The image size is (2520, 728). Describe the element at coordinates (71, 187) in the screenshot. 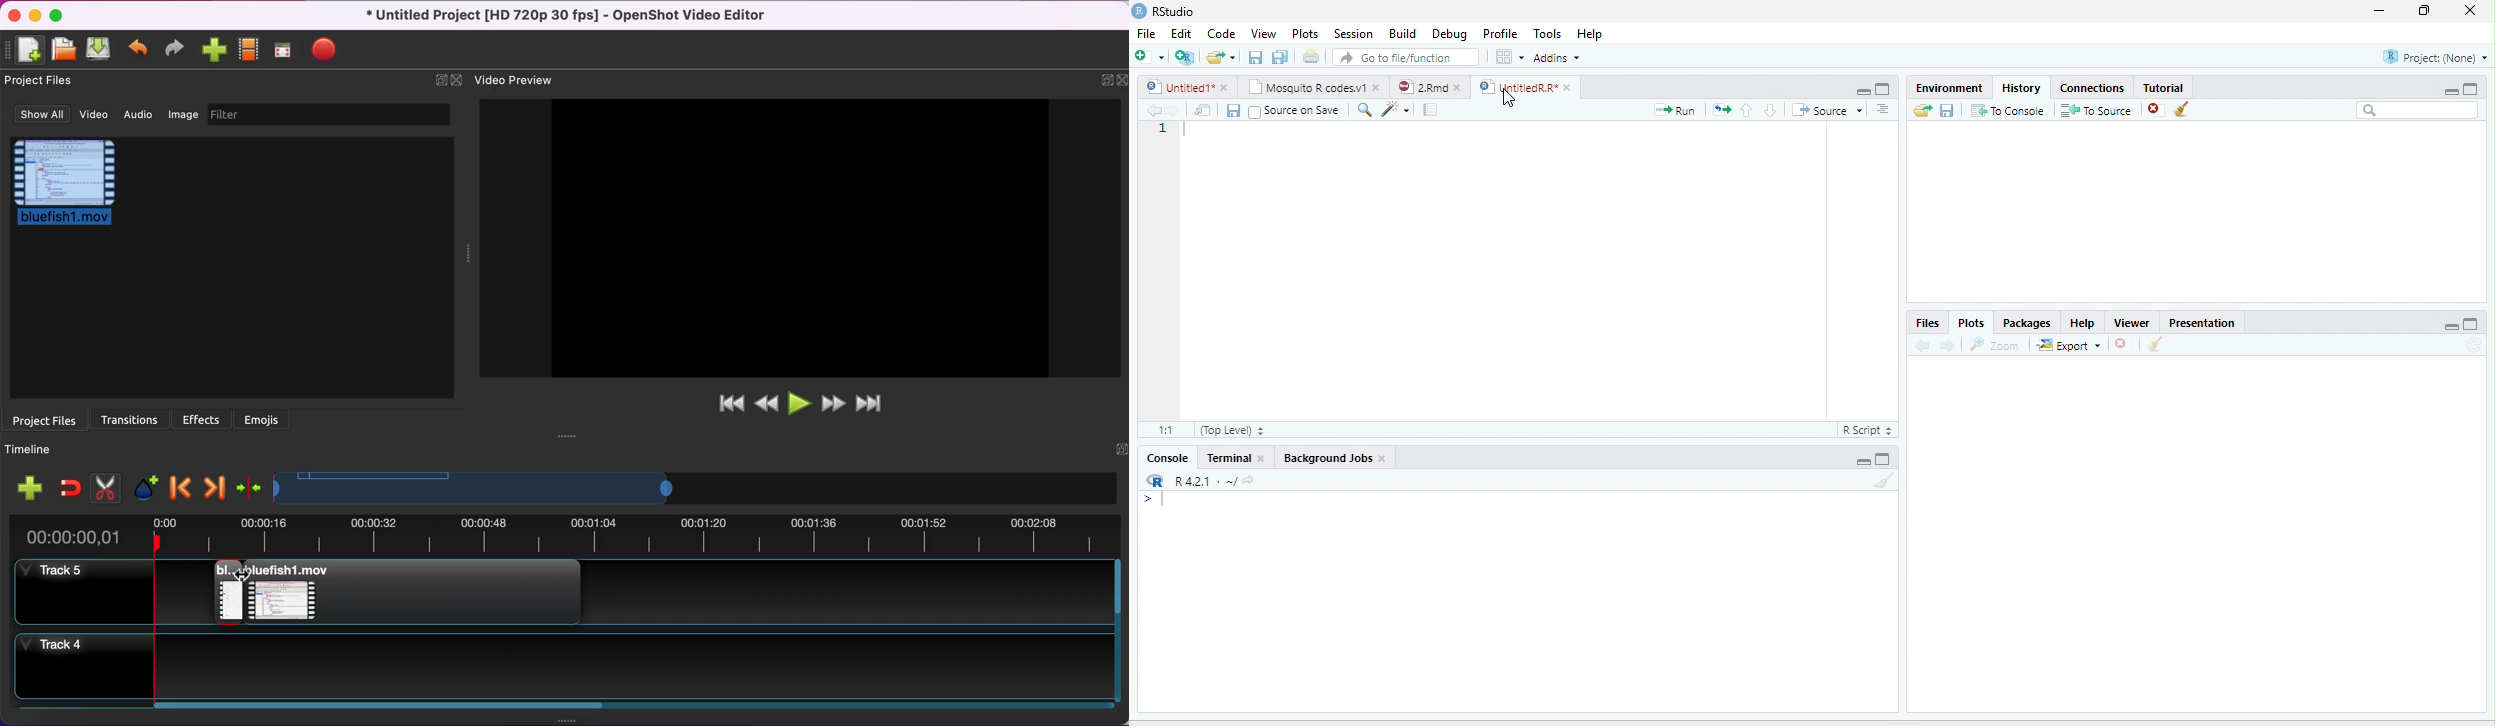

I see `file selected` at that location.